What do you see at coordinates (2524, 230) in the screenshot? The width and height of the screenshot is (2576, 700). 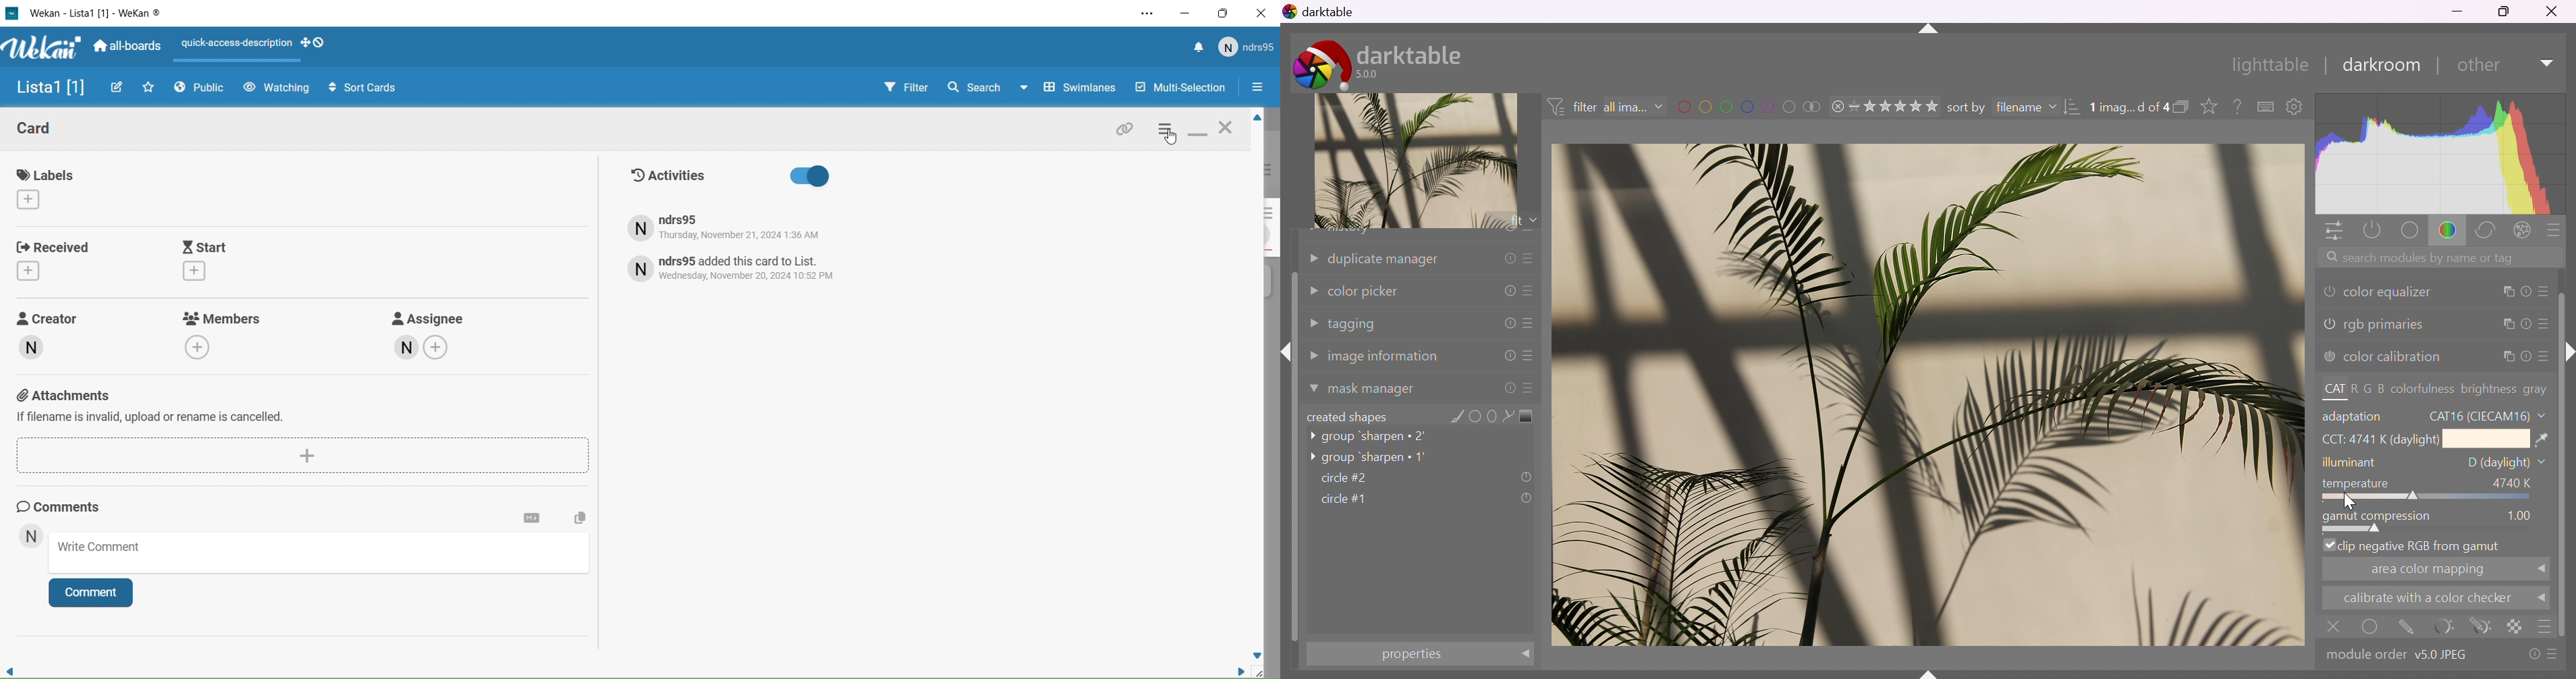 I see `effect` at bounding box center [2524, 230].